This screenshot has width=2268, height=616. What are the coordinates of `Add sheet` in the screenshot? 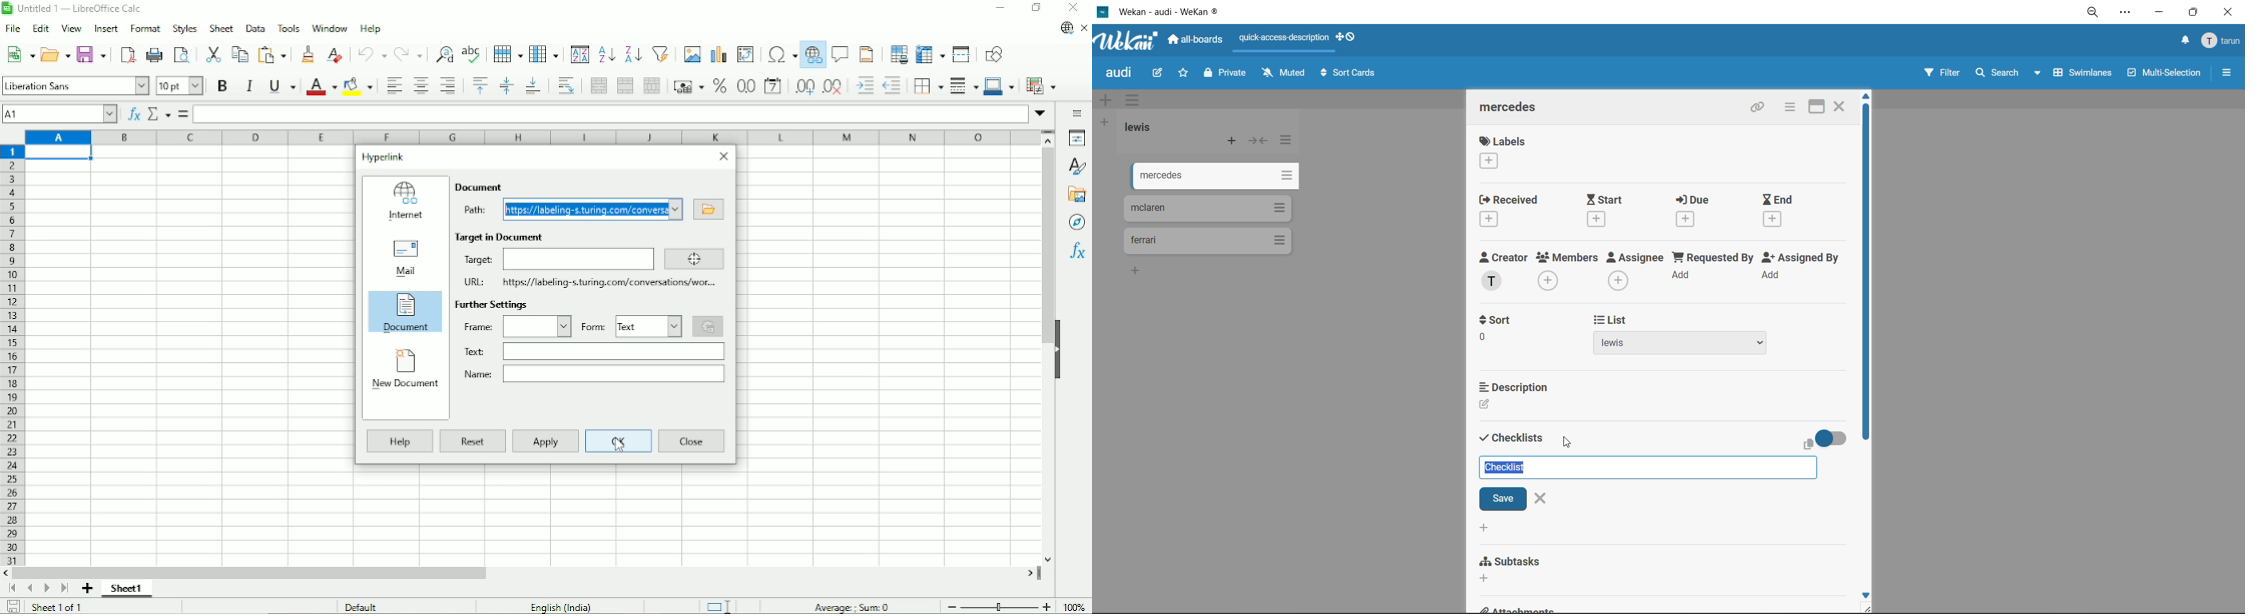 It's located at (88, 589).